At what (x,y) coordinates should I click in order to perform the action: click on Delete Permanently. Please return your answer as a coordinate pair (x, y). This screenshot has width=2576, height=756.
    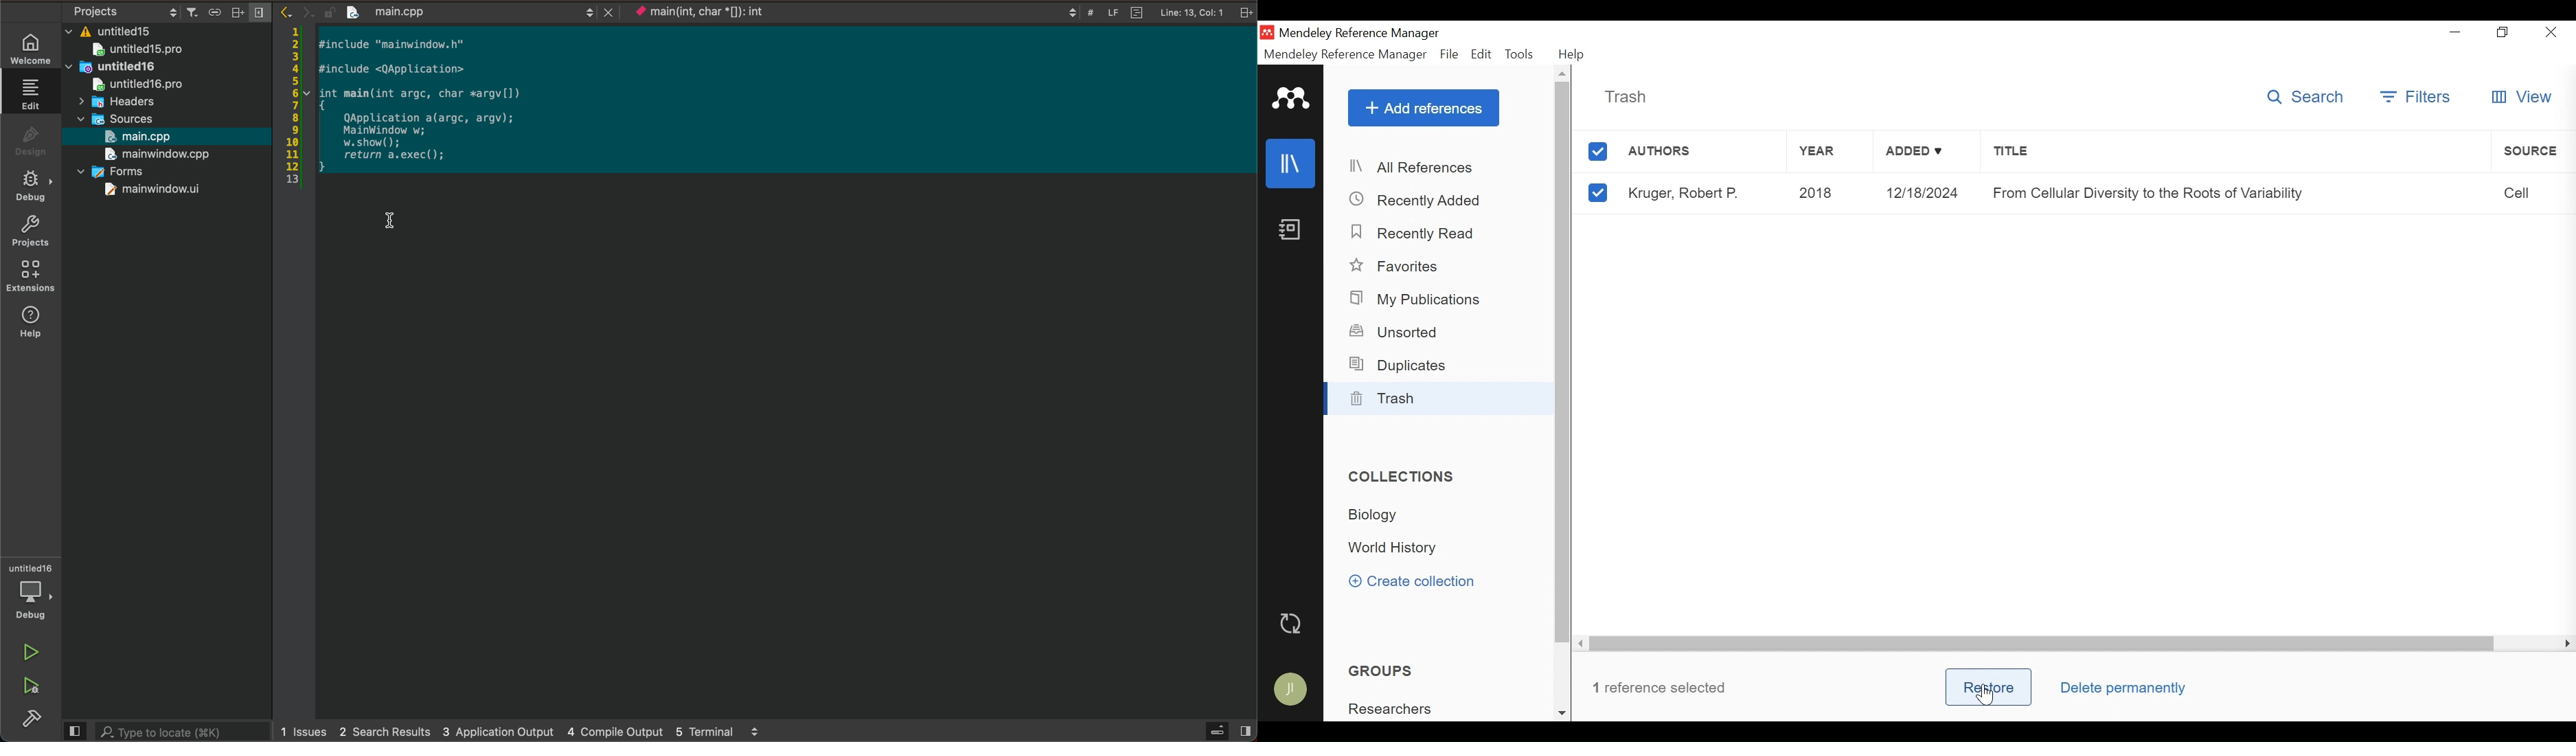
    Looking at the image, I should click on (2128, 690).